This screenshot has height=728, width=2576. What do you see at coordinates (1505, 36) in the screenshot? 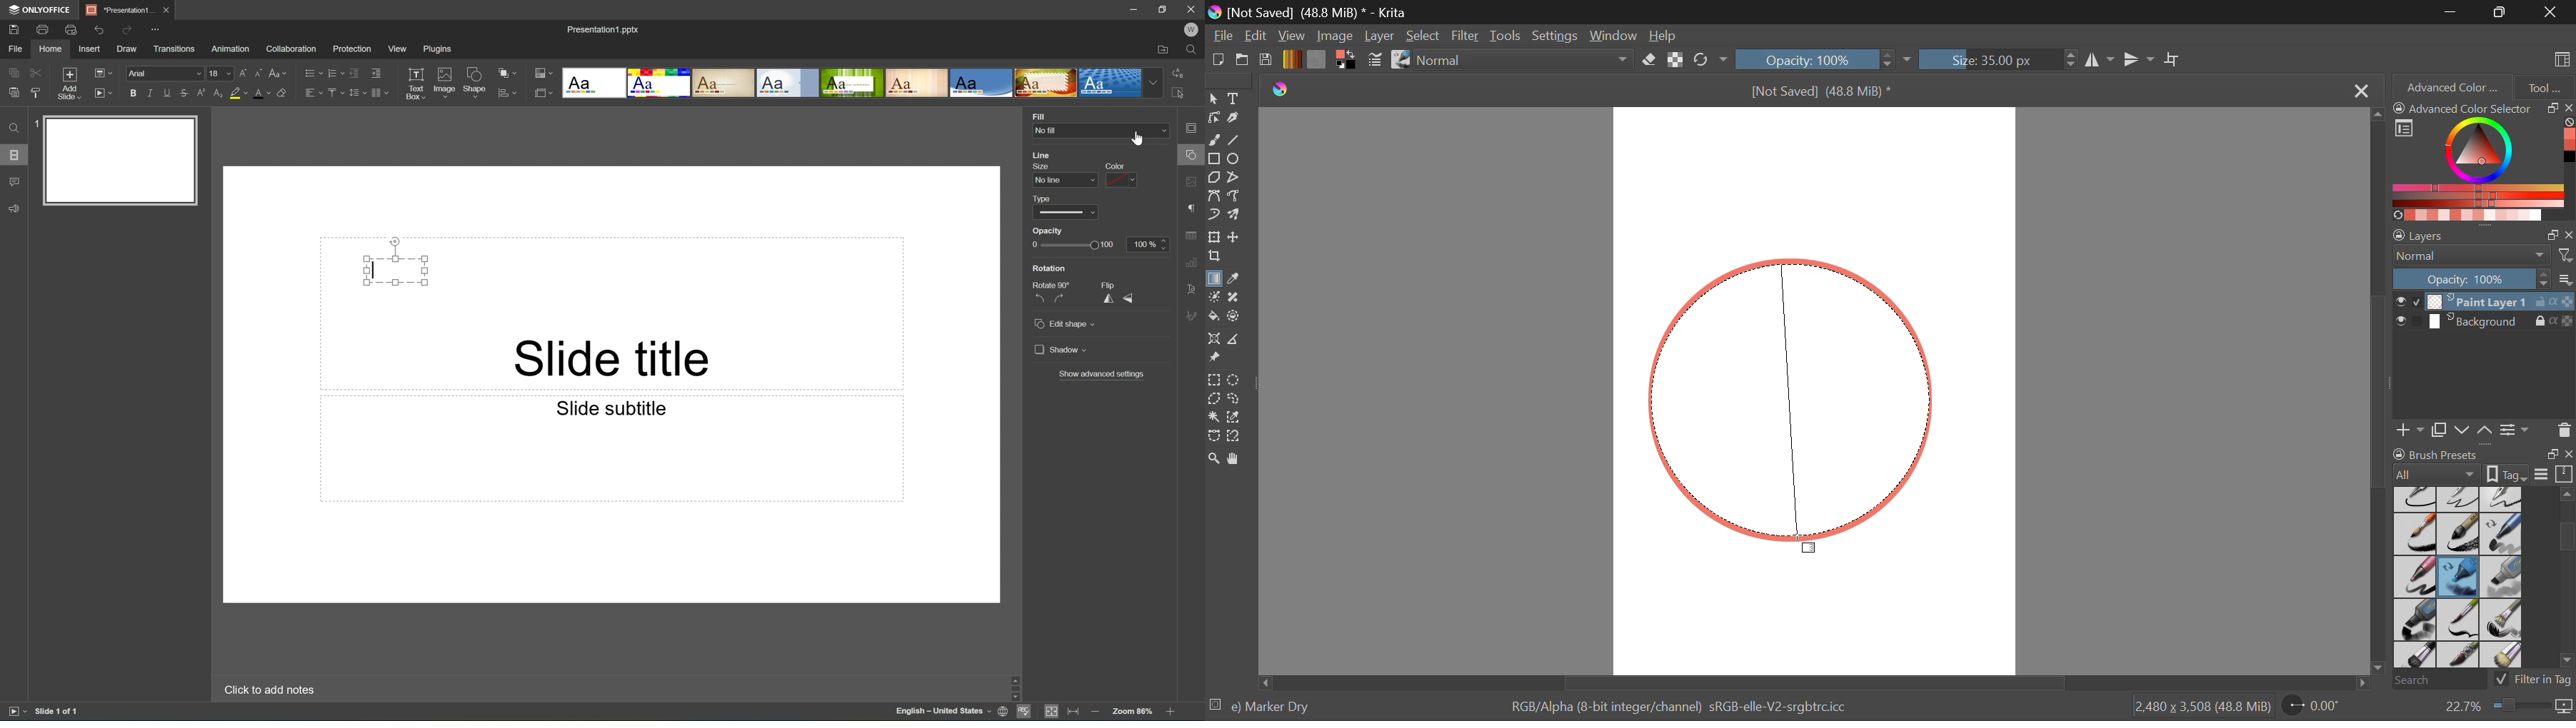
I see `Tools` at bounding box center [1505, 36].